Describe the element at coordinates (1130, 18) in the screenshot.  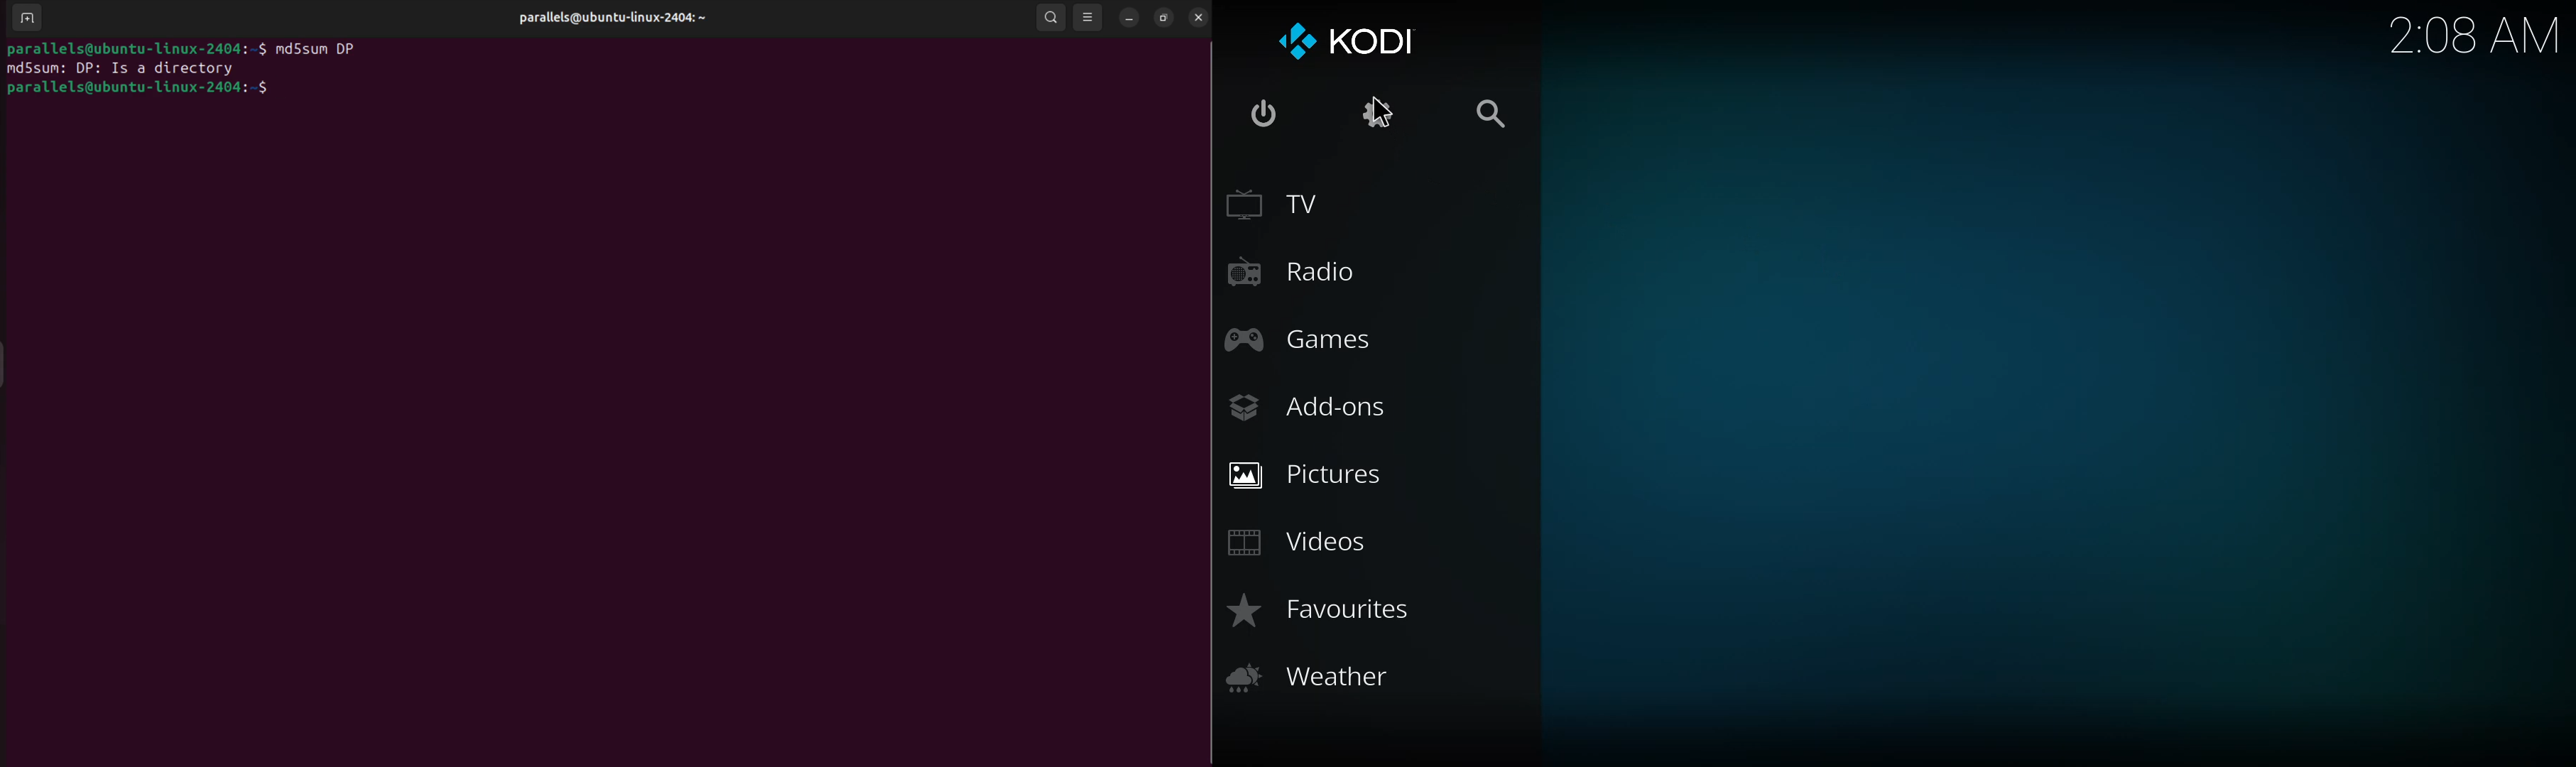
I see `minimize` at that location.